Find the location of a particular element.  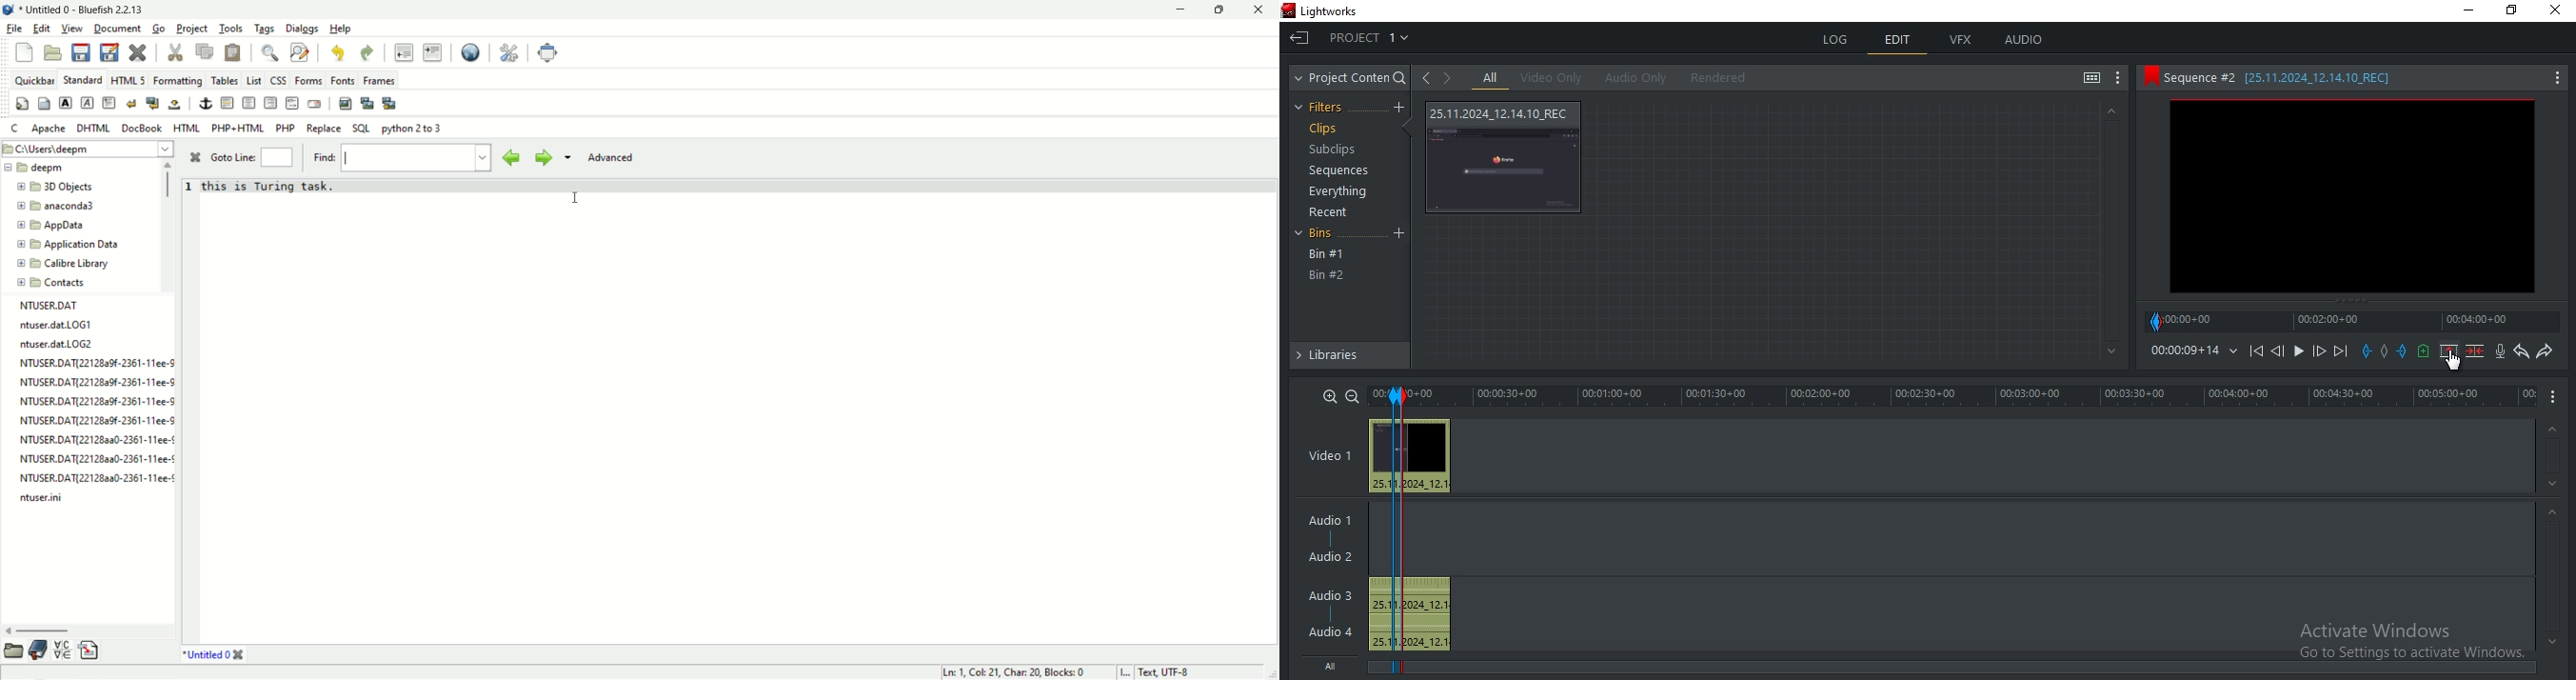

filters is located at coordinates (1324, 108).